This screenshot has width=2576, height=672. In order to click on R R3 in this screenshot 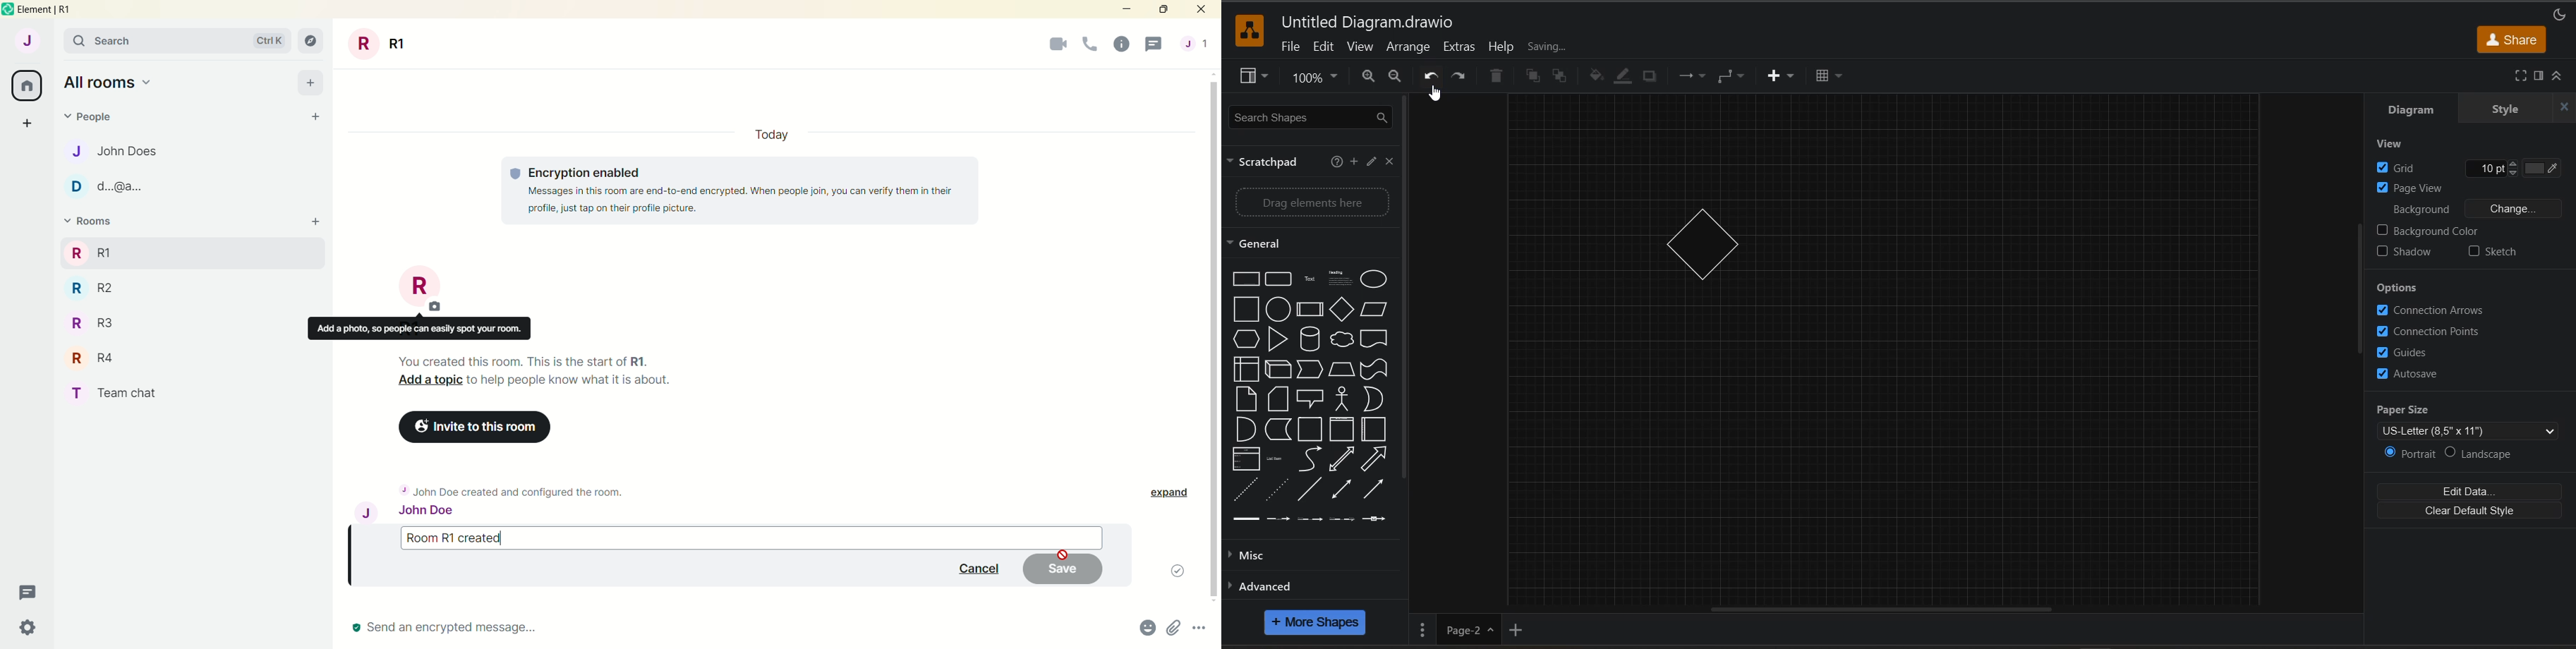, I will do `click(99, 323)`.